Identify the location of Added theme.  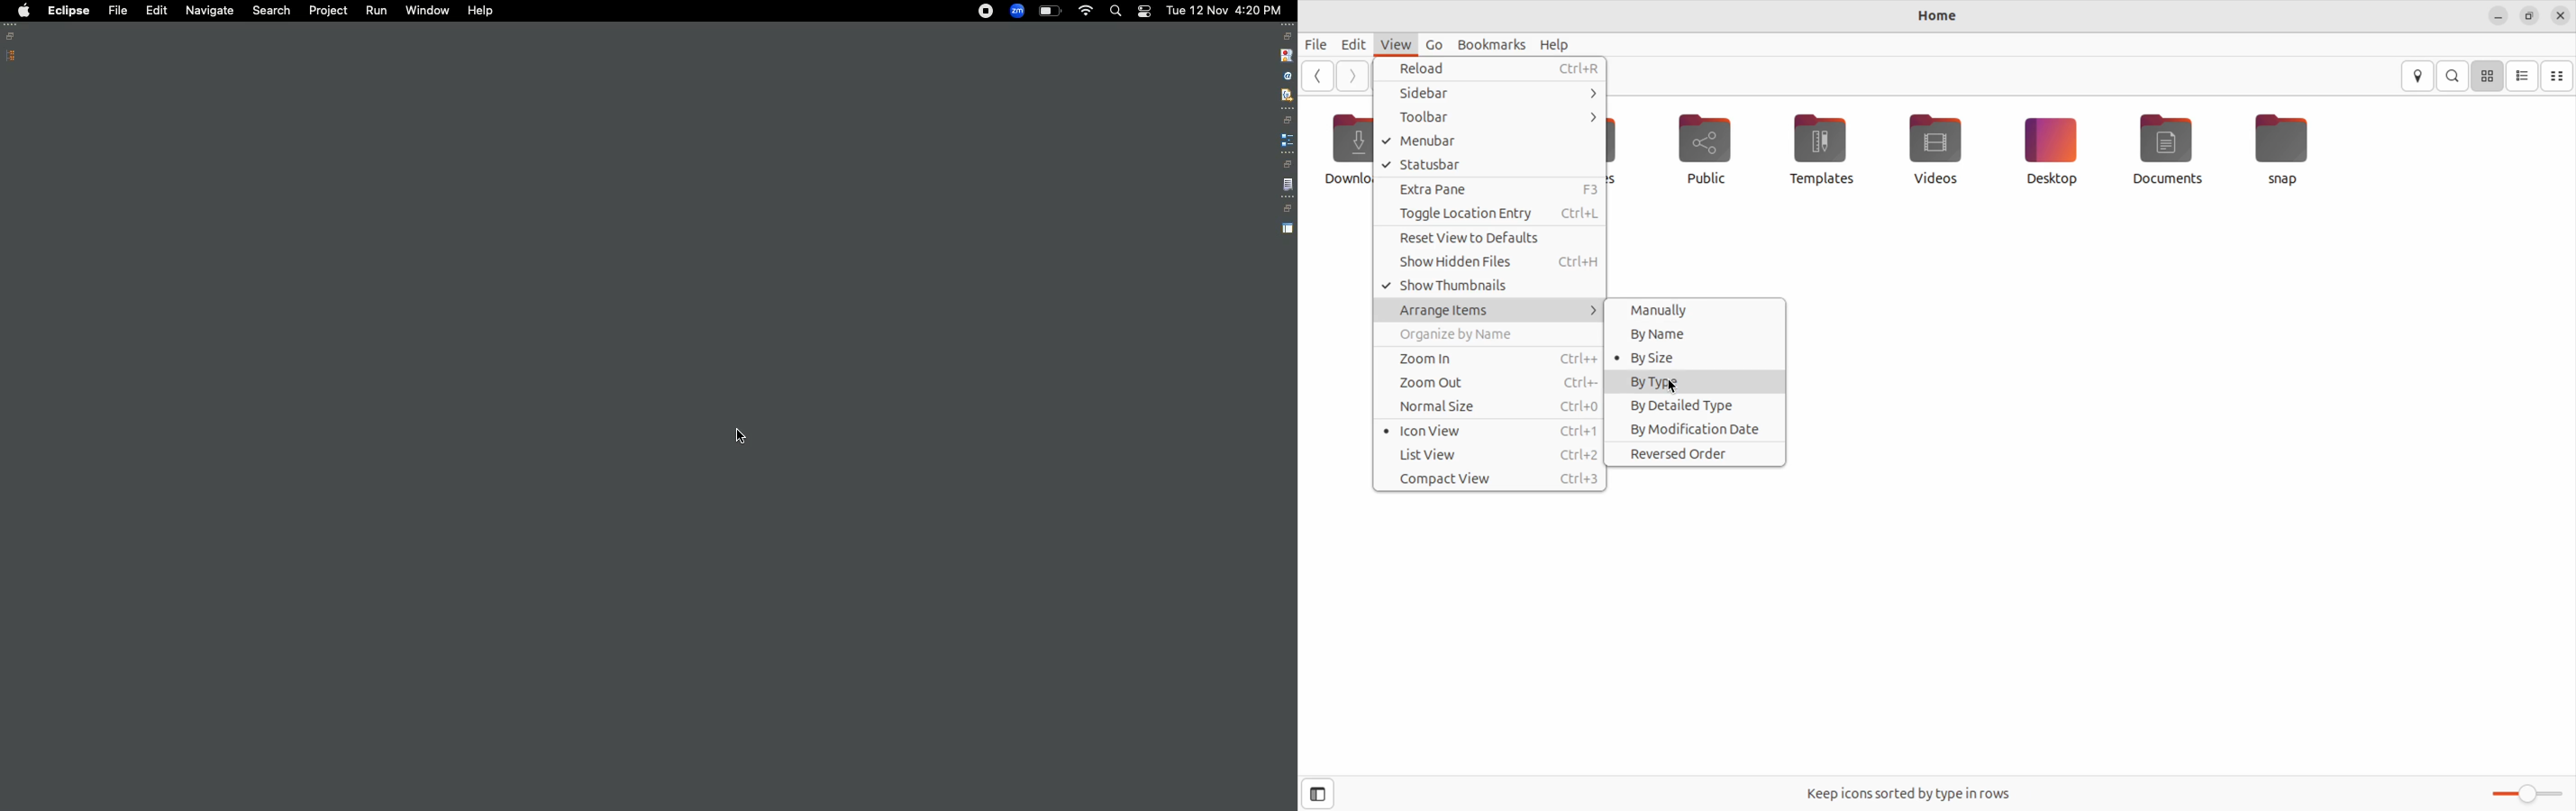
(763, 443).